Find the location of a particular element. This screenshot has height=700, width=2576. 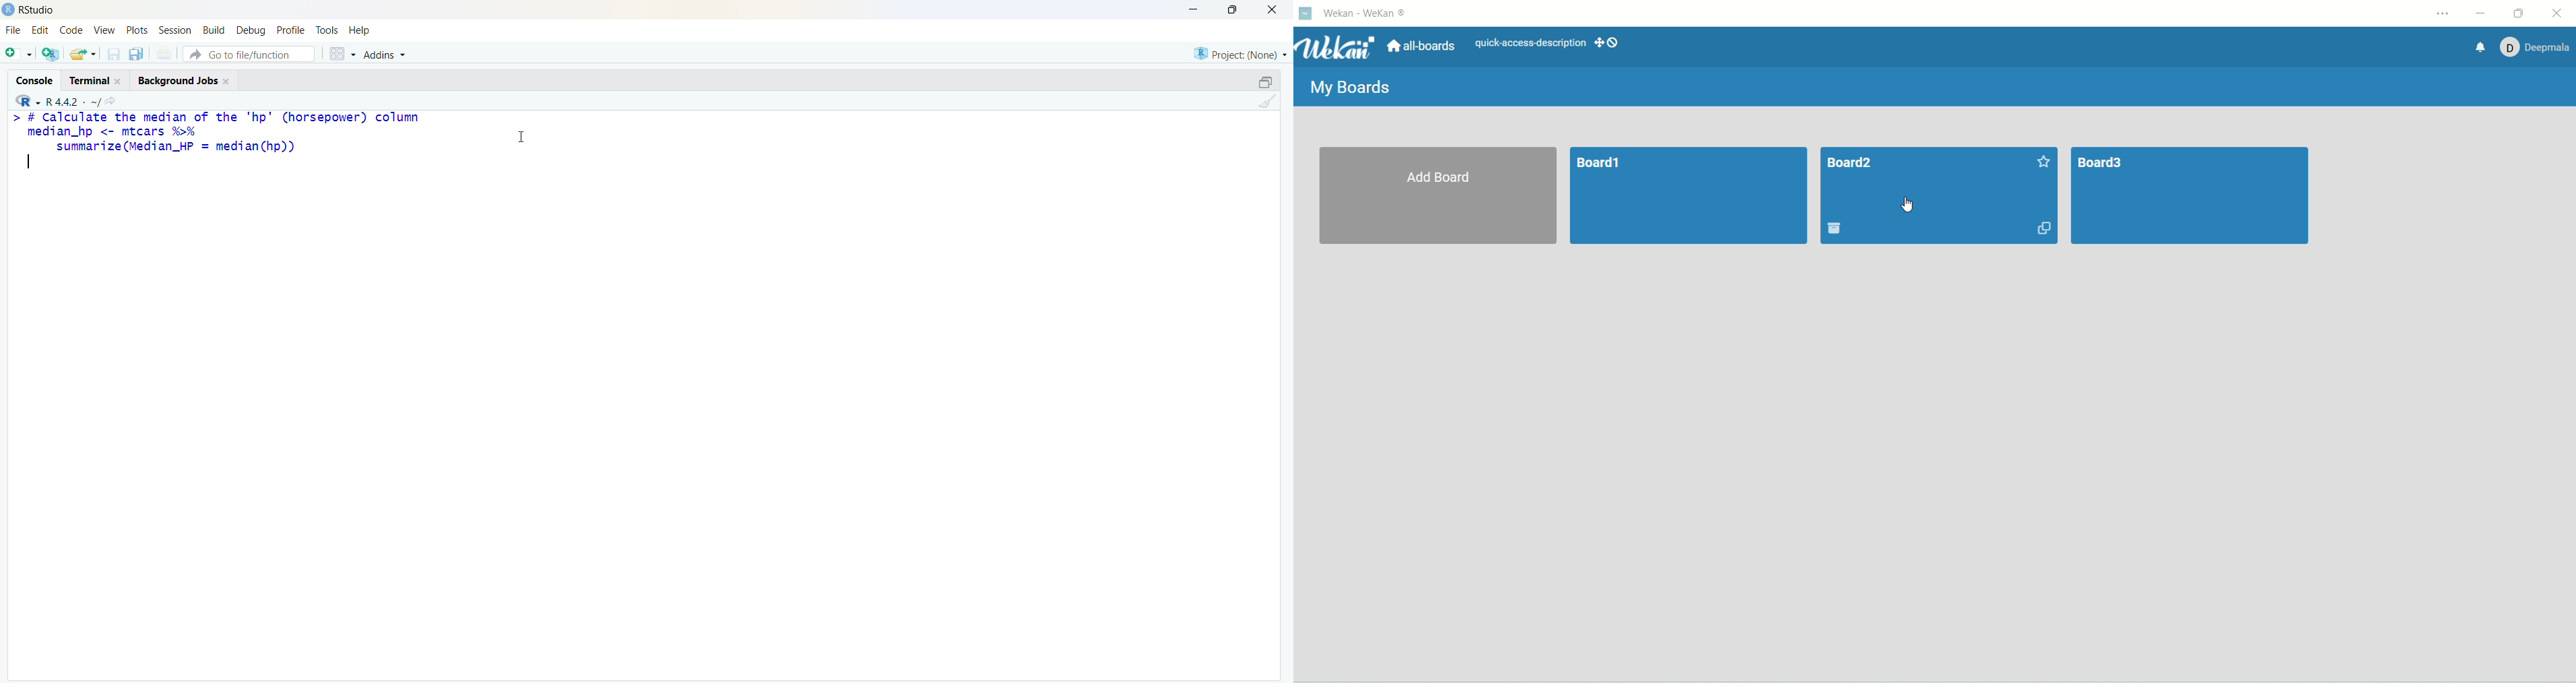

copy is located at coordinates (137, 54).